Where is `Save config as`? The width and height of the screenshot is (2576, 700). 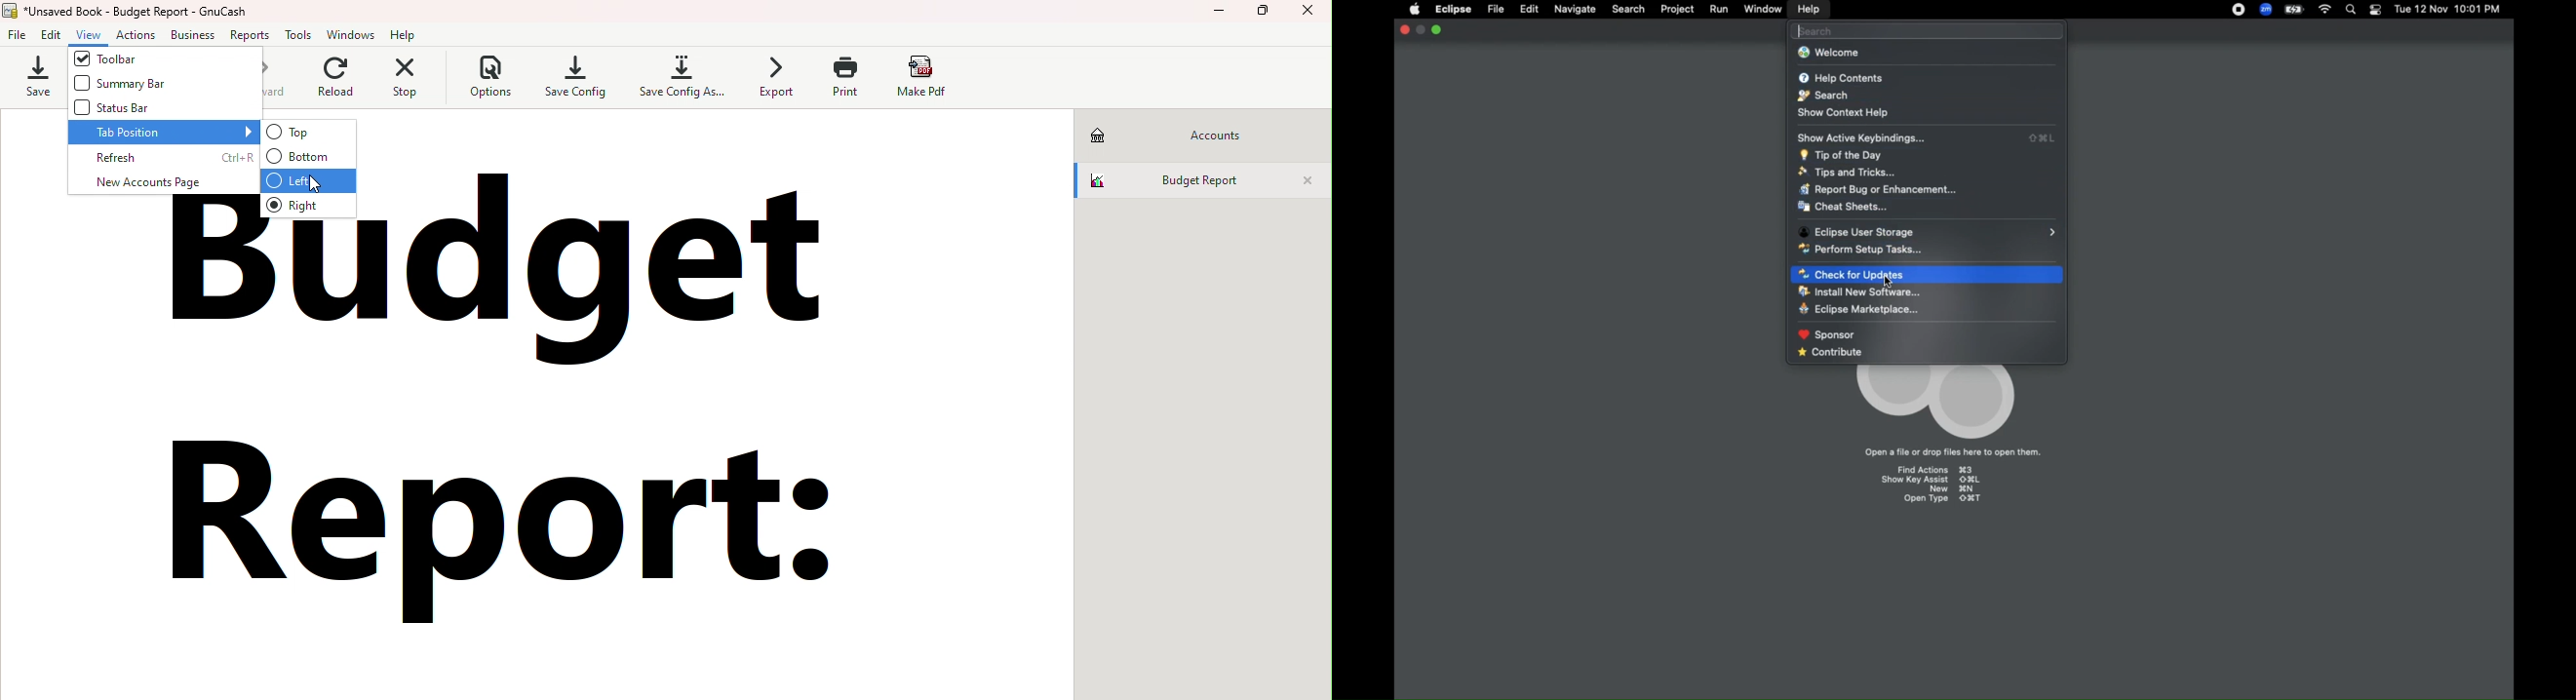 Save config as is located at coordinates (679, 77).